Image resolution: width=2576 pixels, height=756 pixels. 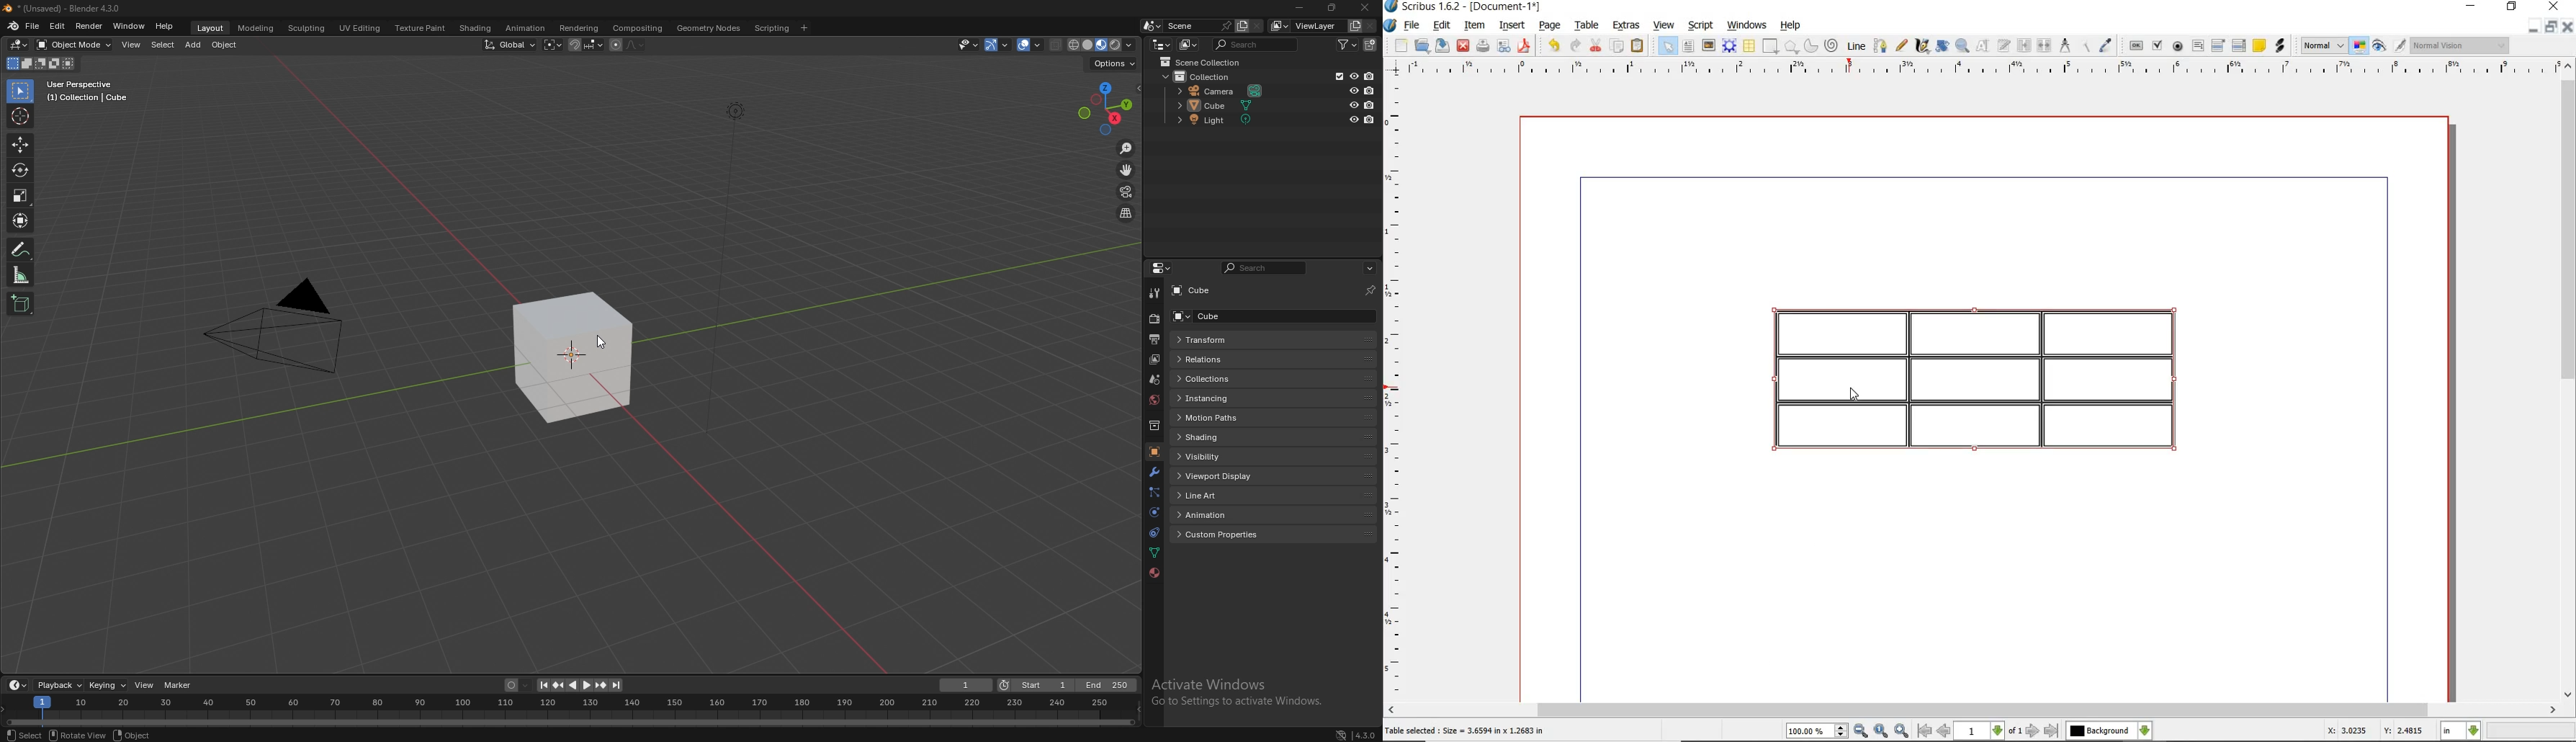 What do you see at coordinates (1832, 46) in the screenshot?
I see `spiral` at bounding box center [1832, 46].